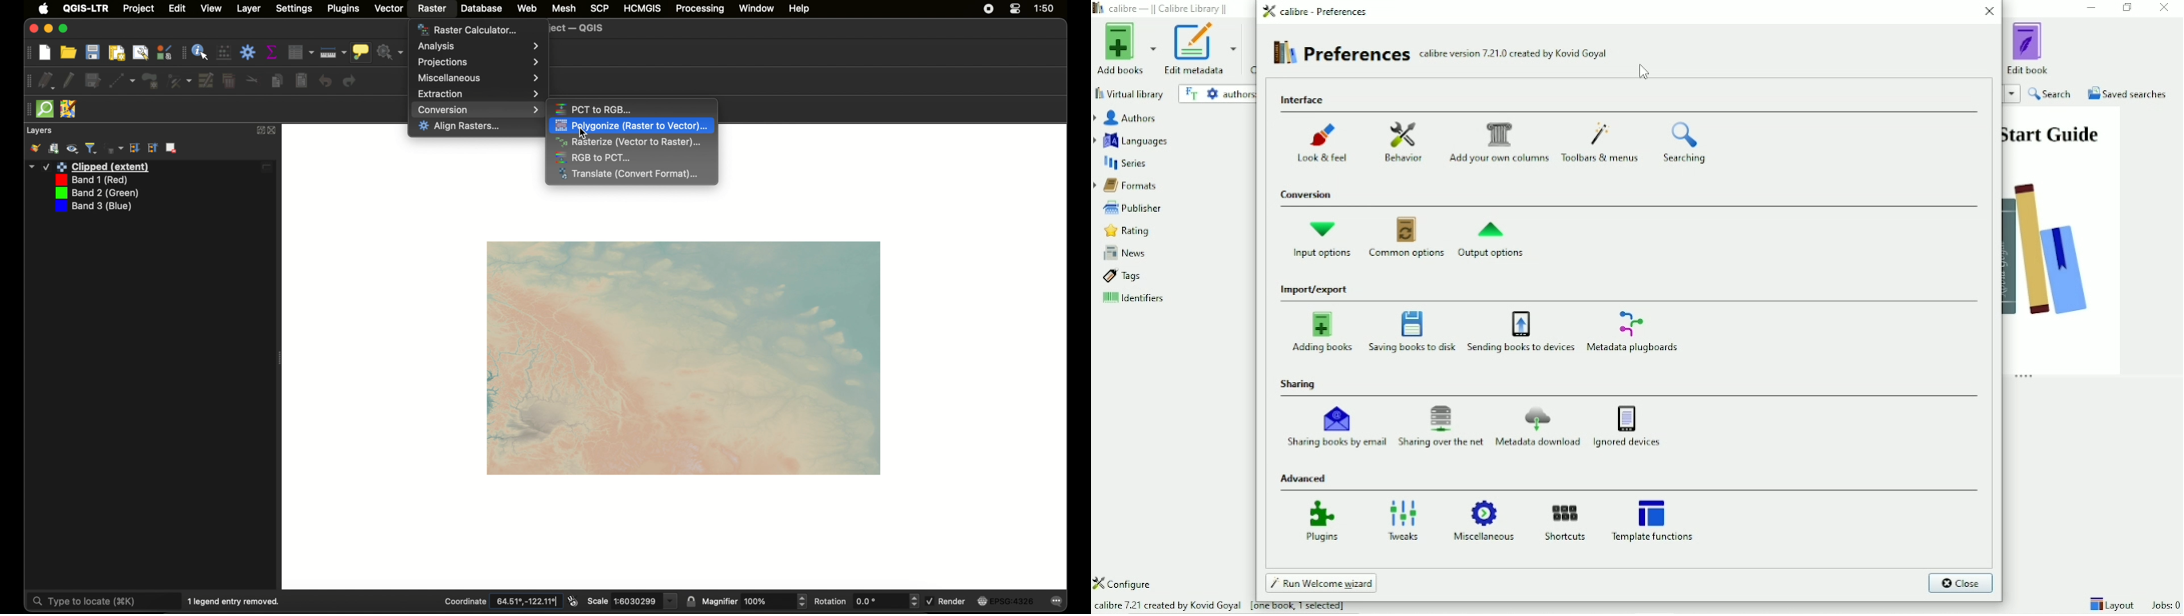 This screenshot has width=2184, height=616. Describe the element at coordinates (28, 53) in the screenshot. I see `drag handle` at that location.